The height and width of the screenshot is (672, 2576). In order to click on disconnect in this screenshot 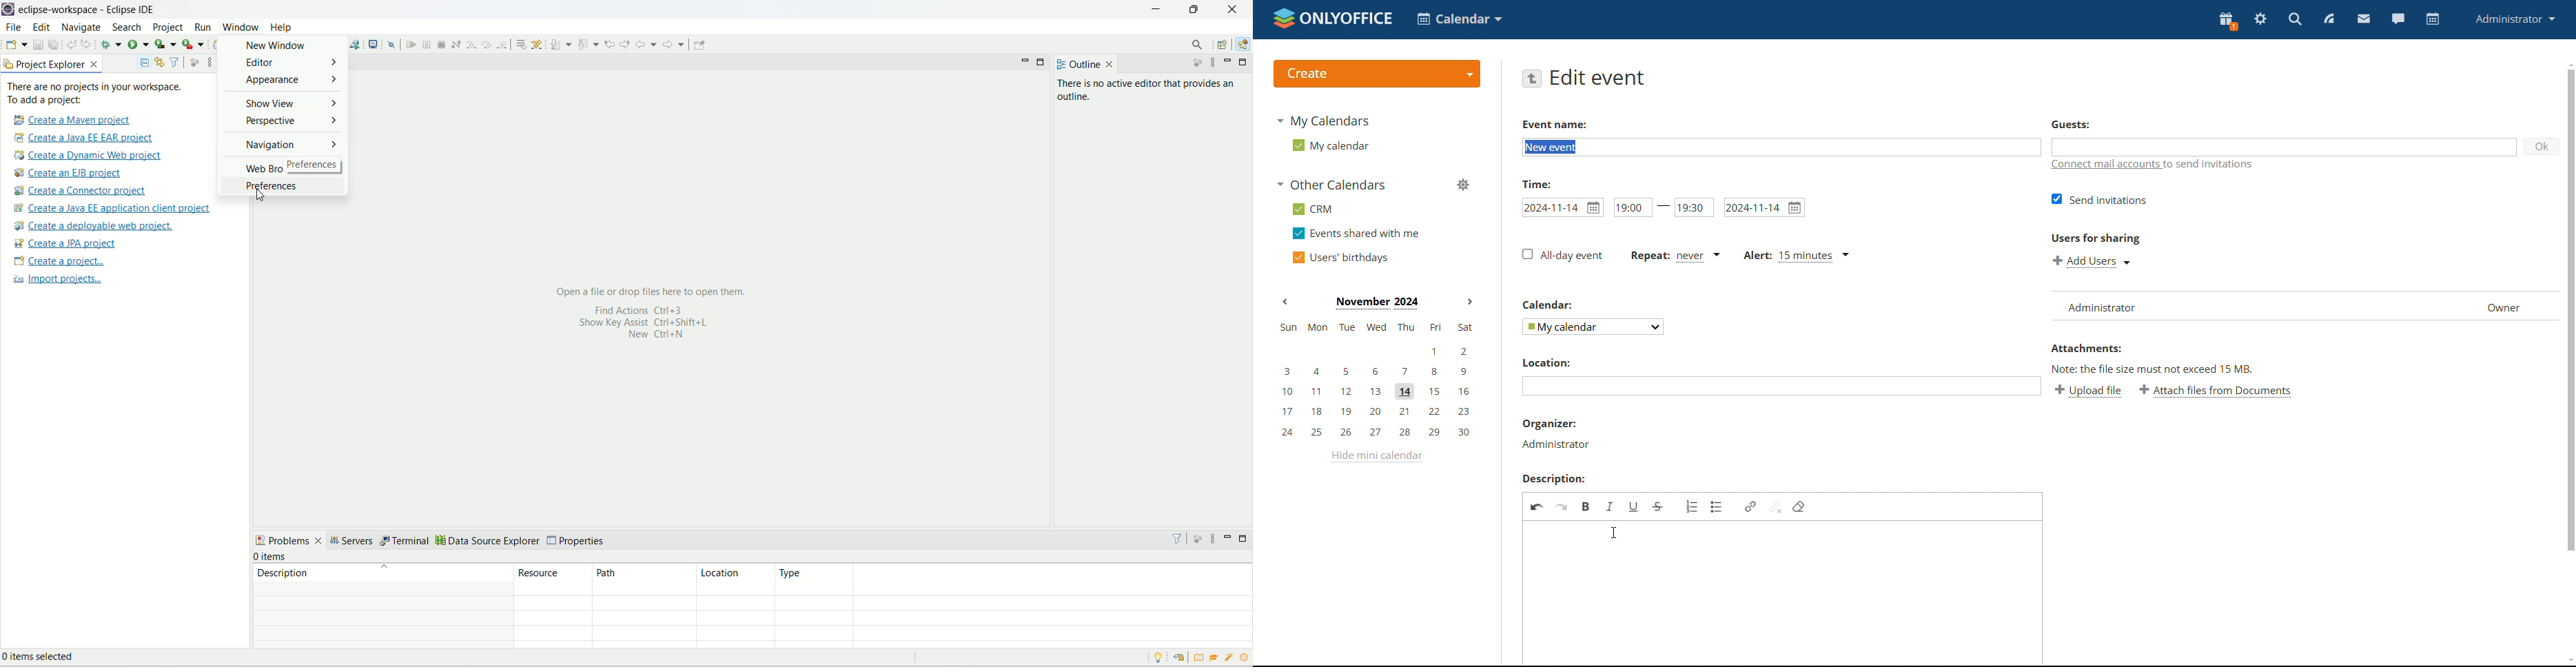, I will do `click(456, 44)`.